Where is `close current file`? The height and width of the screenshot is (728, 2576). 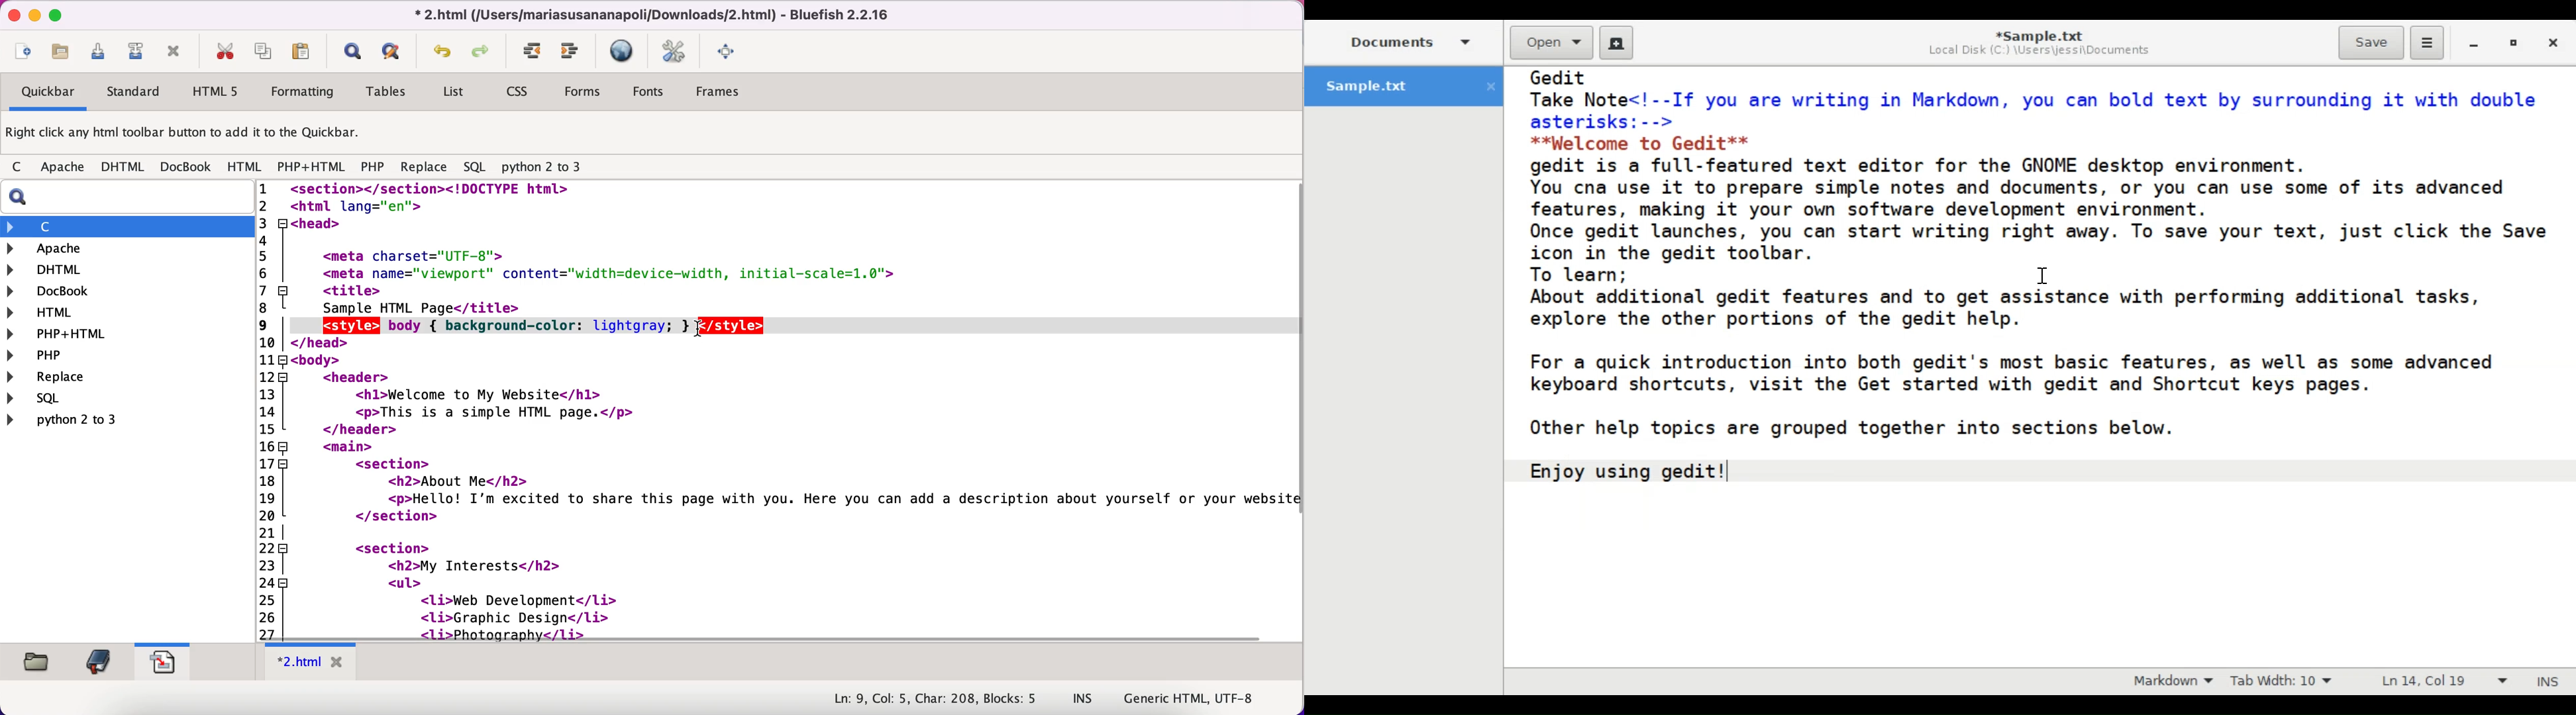
close current file is located at coordinates (174, 52).